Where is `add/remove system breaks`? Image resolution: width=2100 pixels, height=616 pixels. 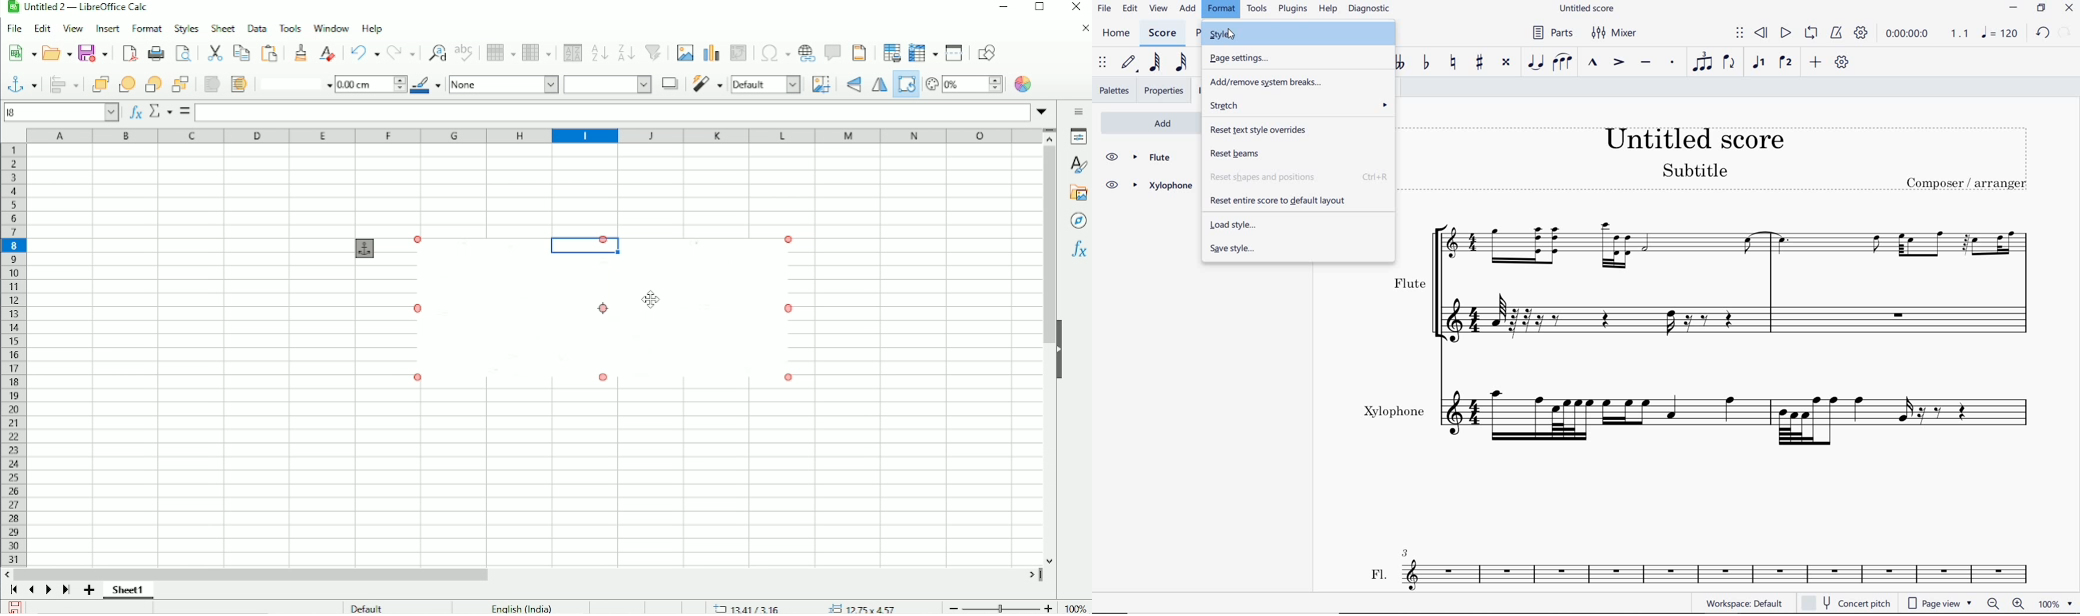 add/remove system breaks is located at coordinates (1298, 82).